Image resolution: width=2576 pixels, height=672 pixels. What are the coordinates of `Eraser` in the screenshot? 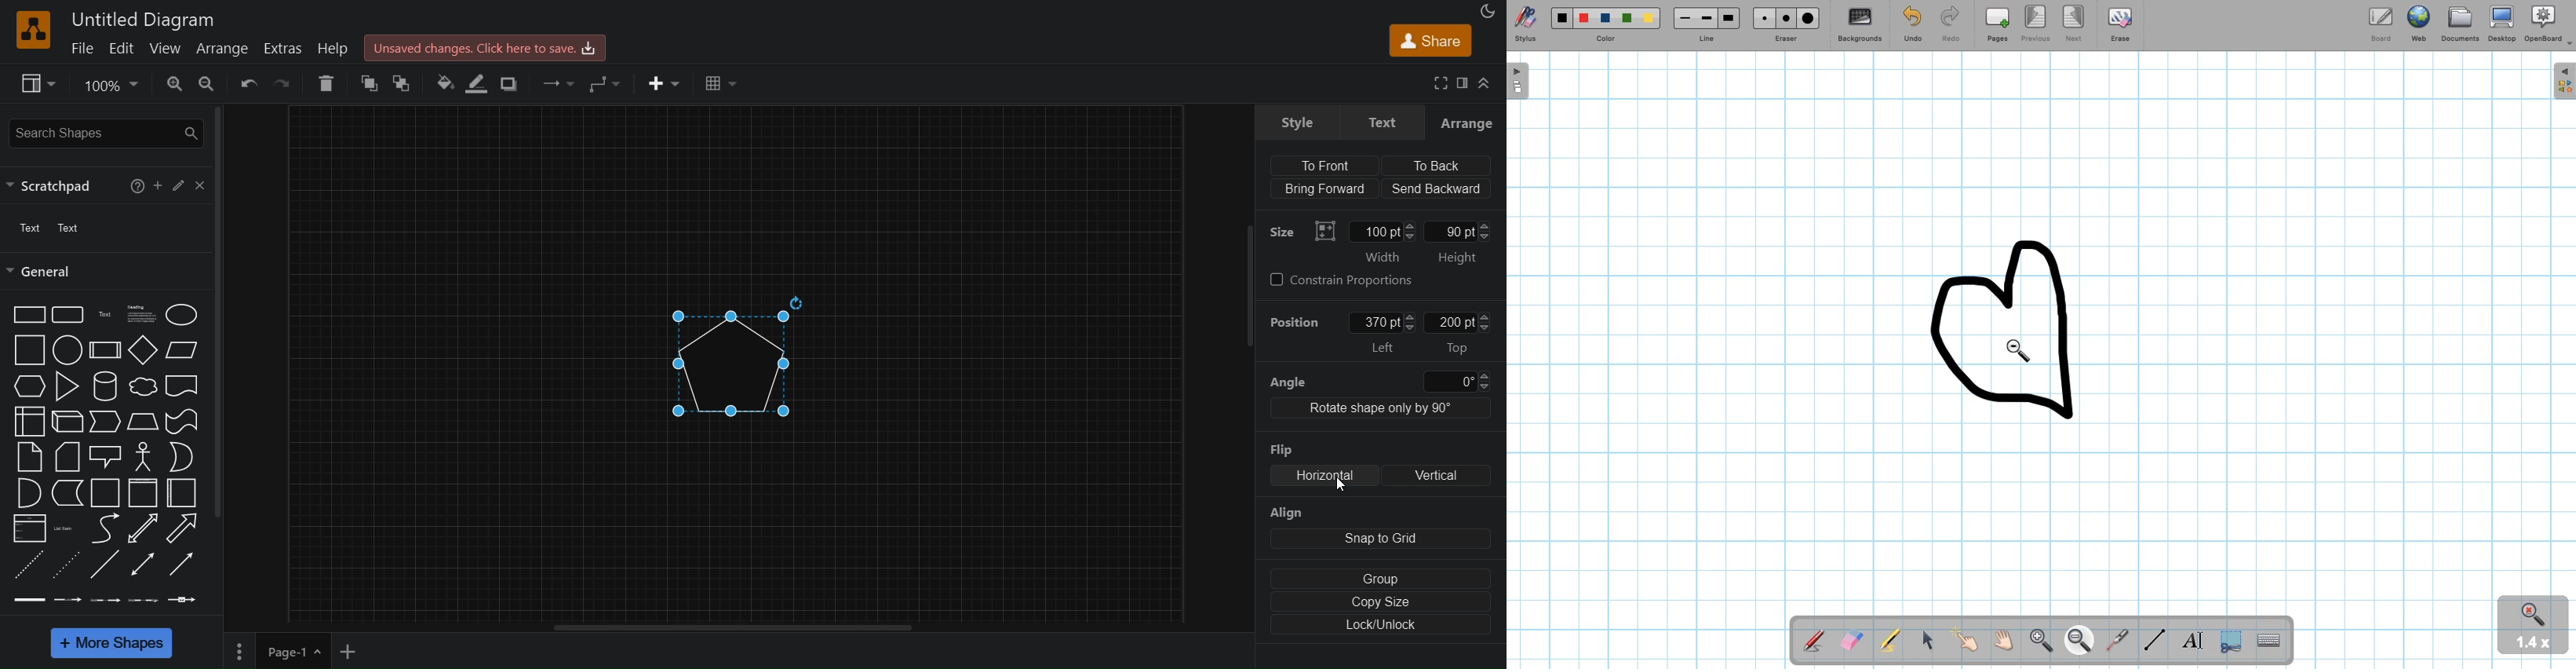 It's located at (1787, 24).